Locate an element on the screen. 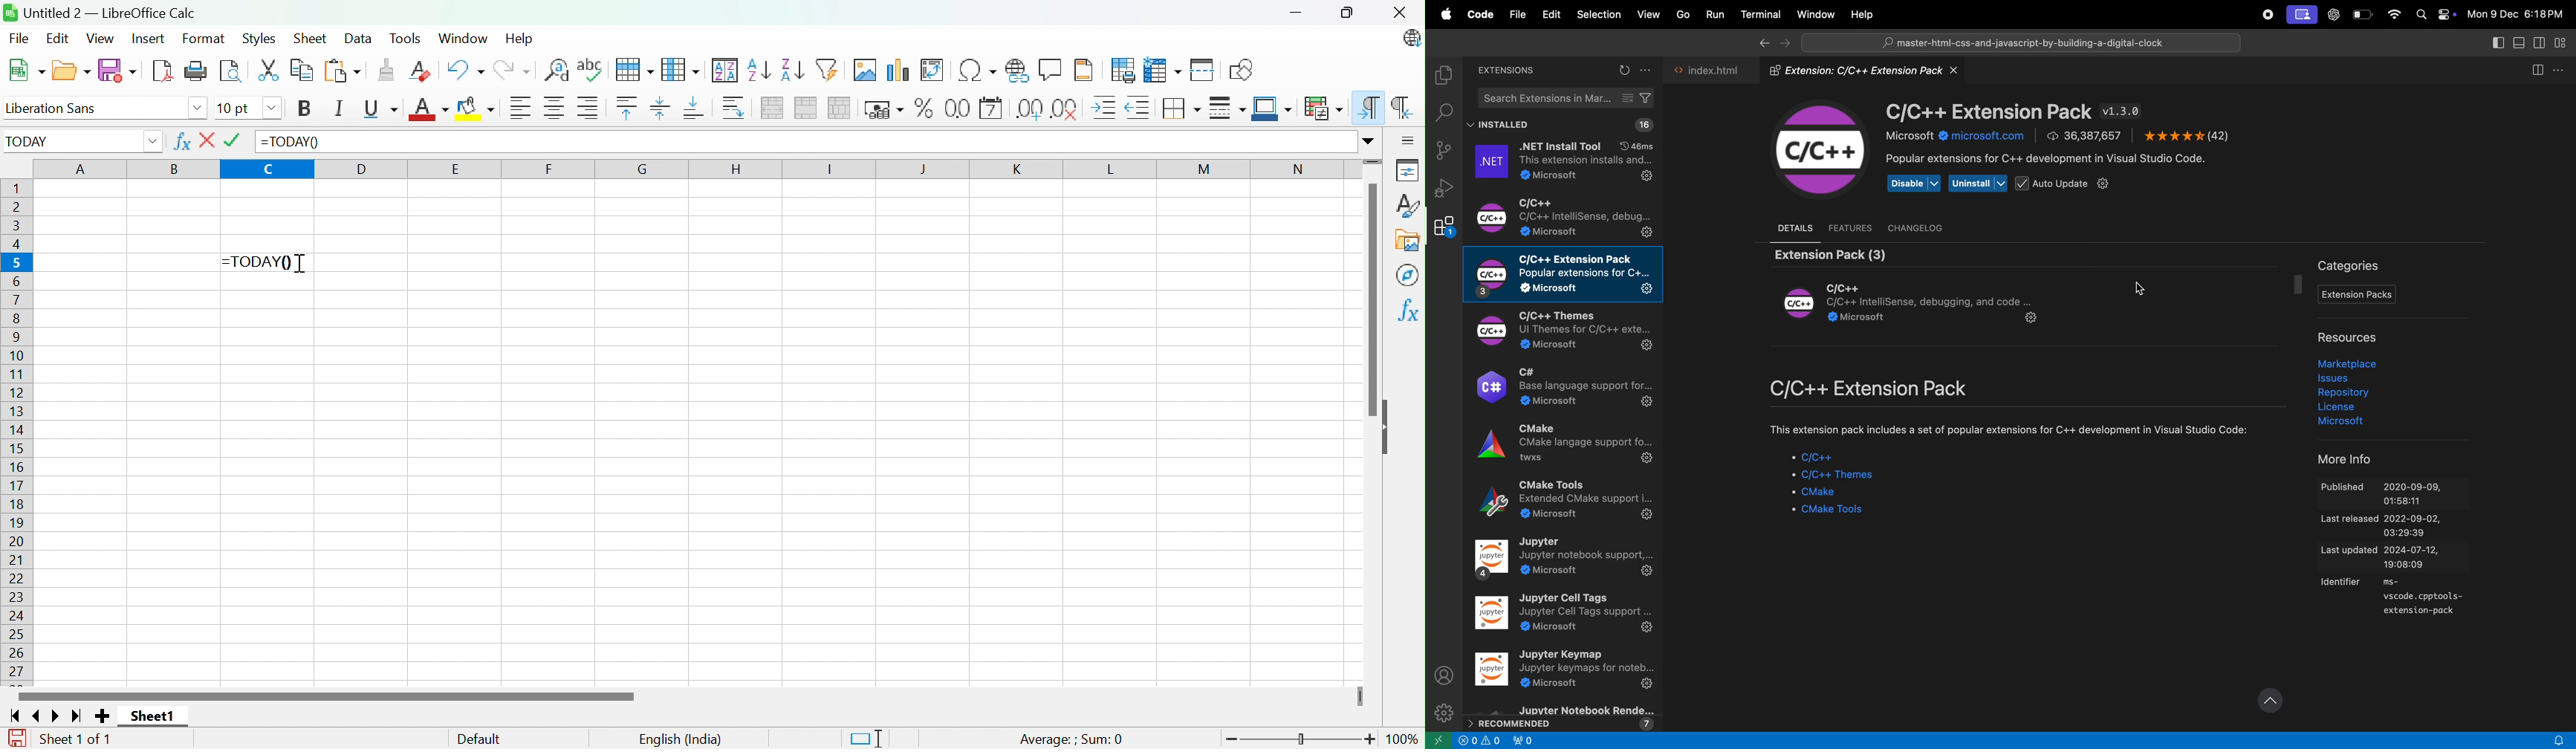  Close is located at coordinates (209, 140).